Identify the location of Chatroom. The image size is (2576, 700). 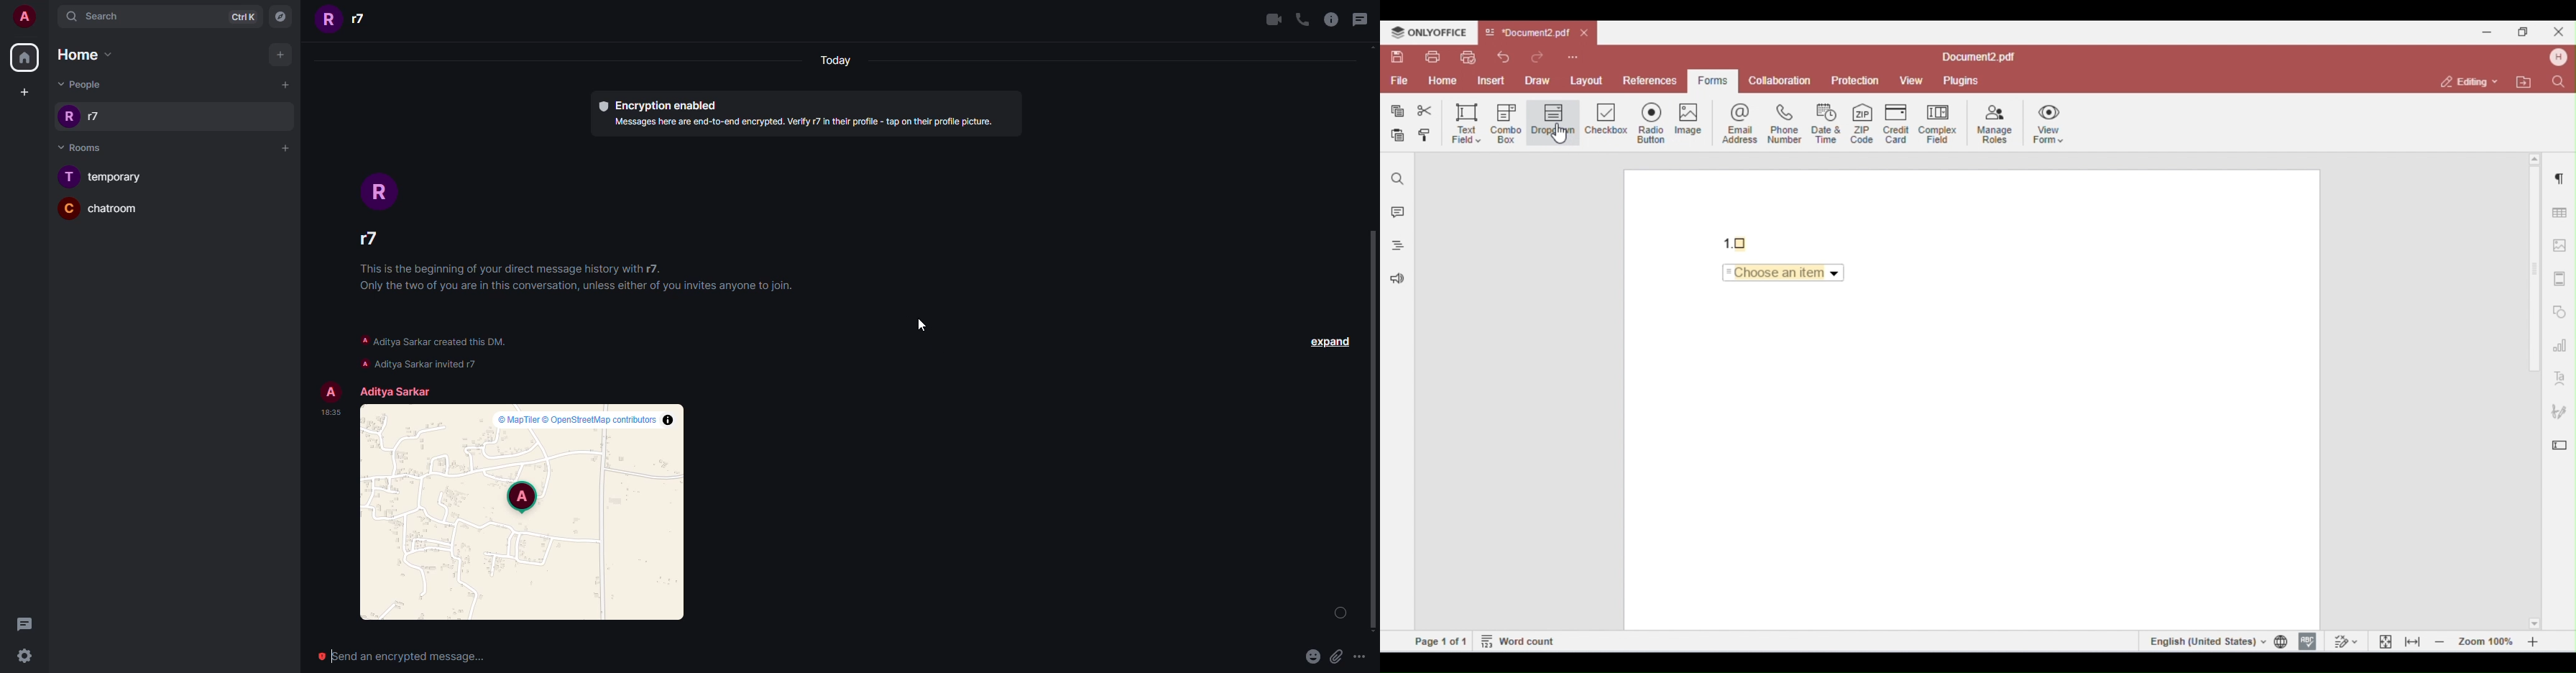
(100, 209).